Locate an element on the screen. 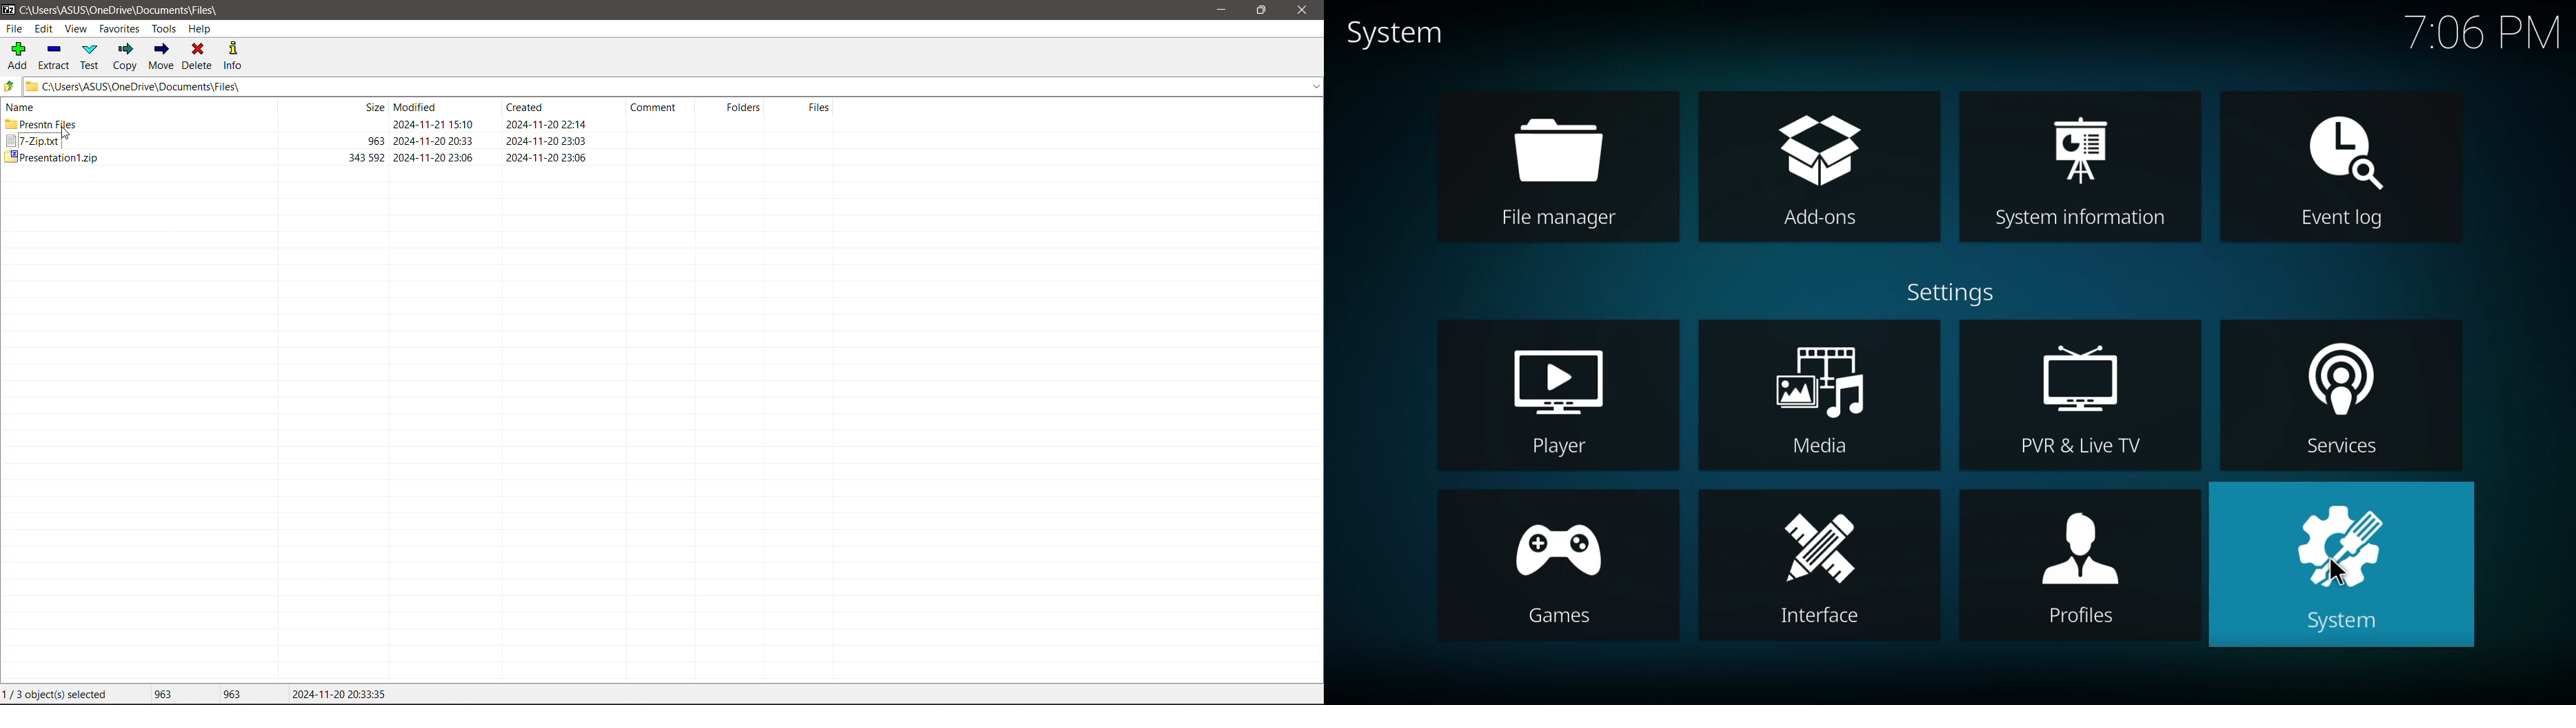 Image resolution: width=2576 pixels, height=728 pixels. Folders is located at coordinates (738, 106).